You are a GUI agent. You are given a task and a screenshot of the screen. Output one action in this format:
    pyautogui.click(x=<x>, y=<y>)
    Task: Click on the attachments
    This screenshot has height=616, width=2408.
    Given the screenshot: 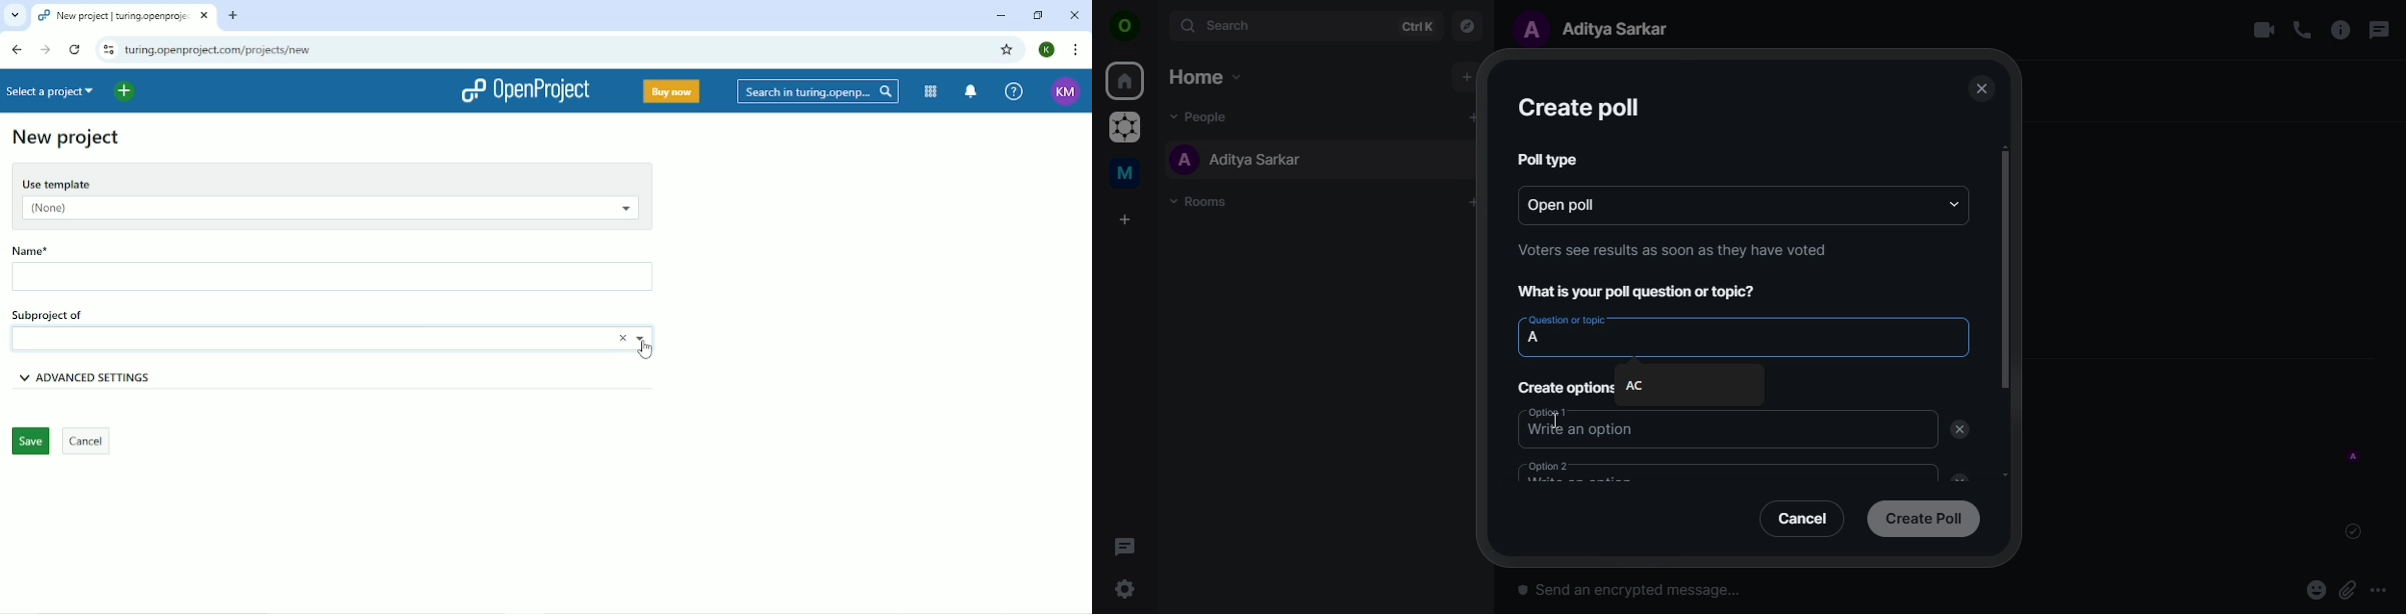 What is the action you would take?
    pyautogui.click(x=2348, y=591)
    